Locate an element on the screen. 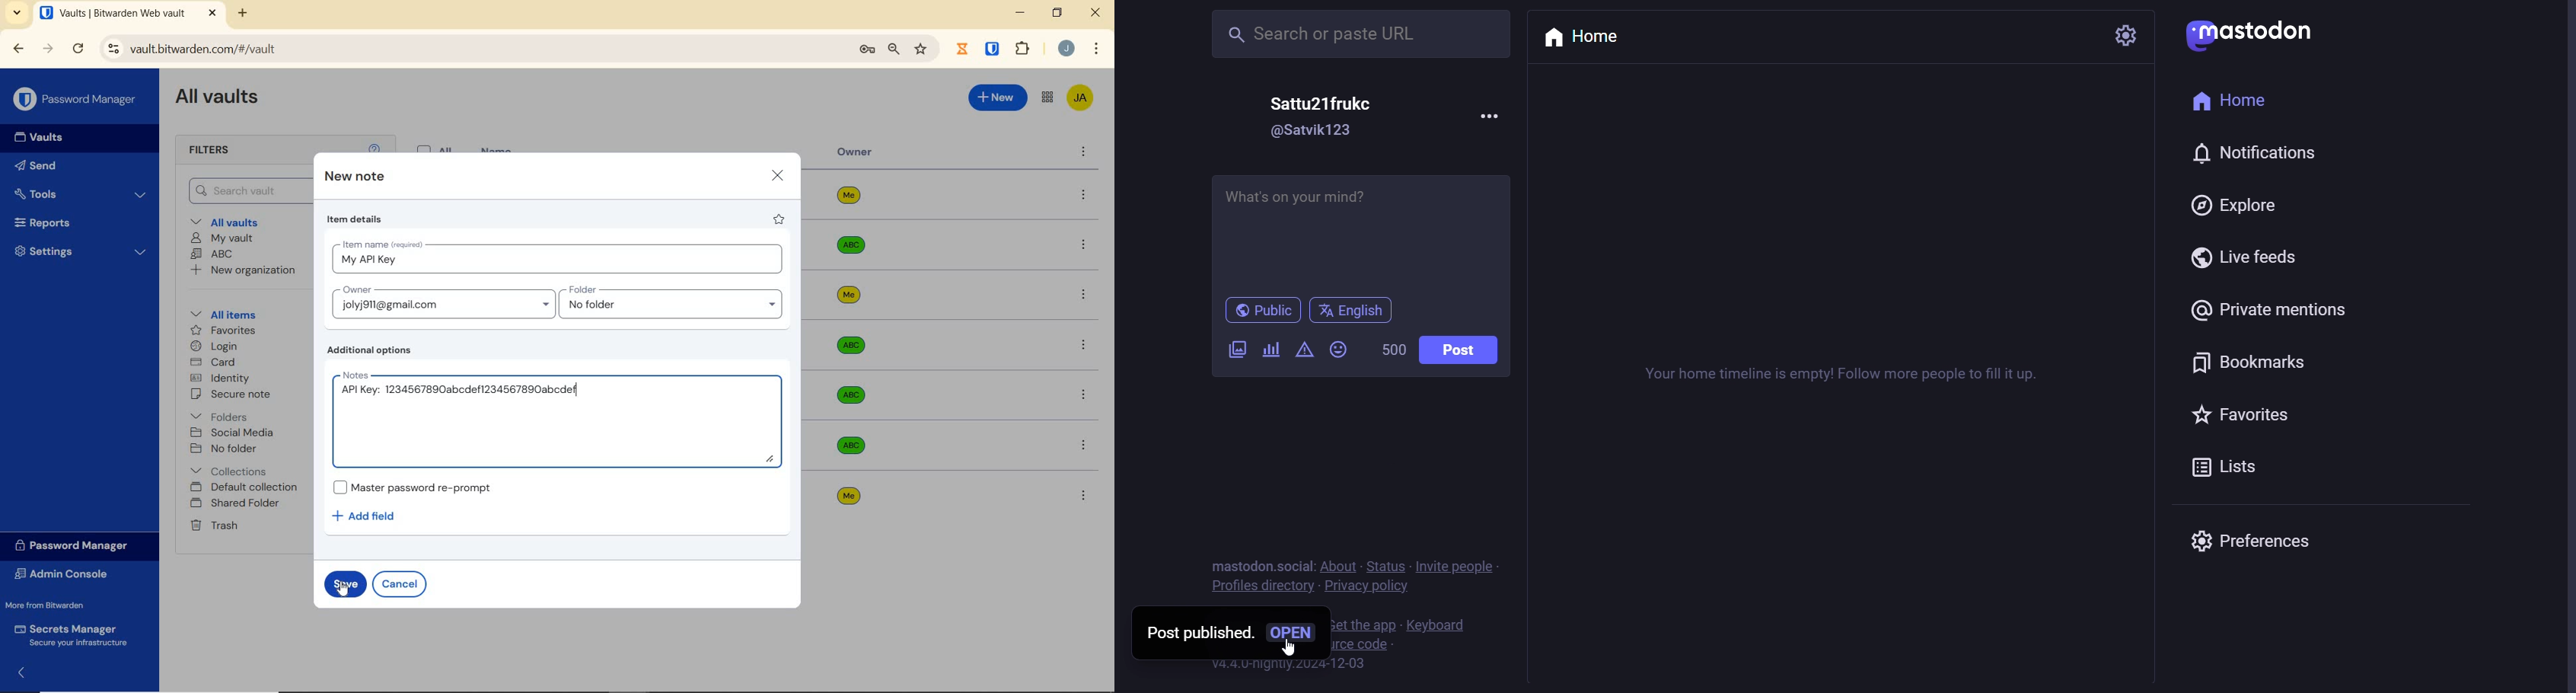  bookmark is located at coordinates (921, 50).